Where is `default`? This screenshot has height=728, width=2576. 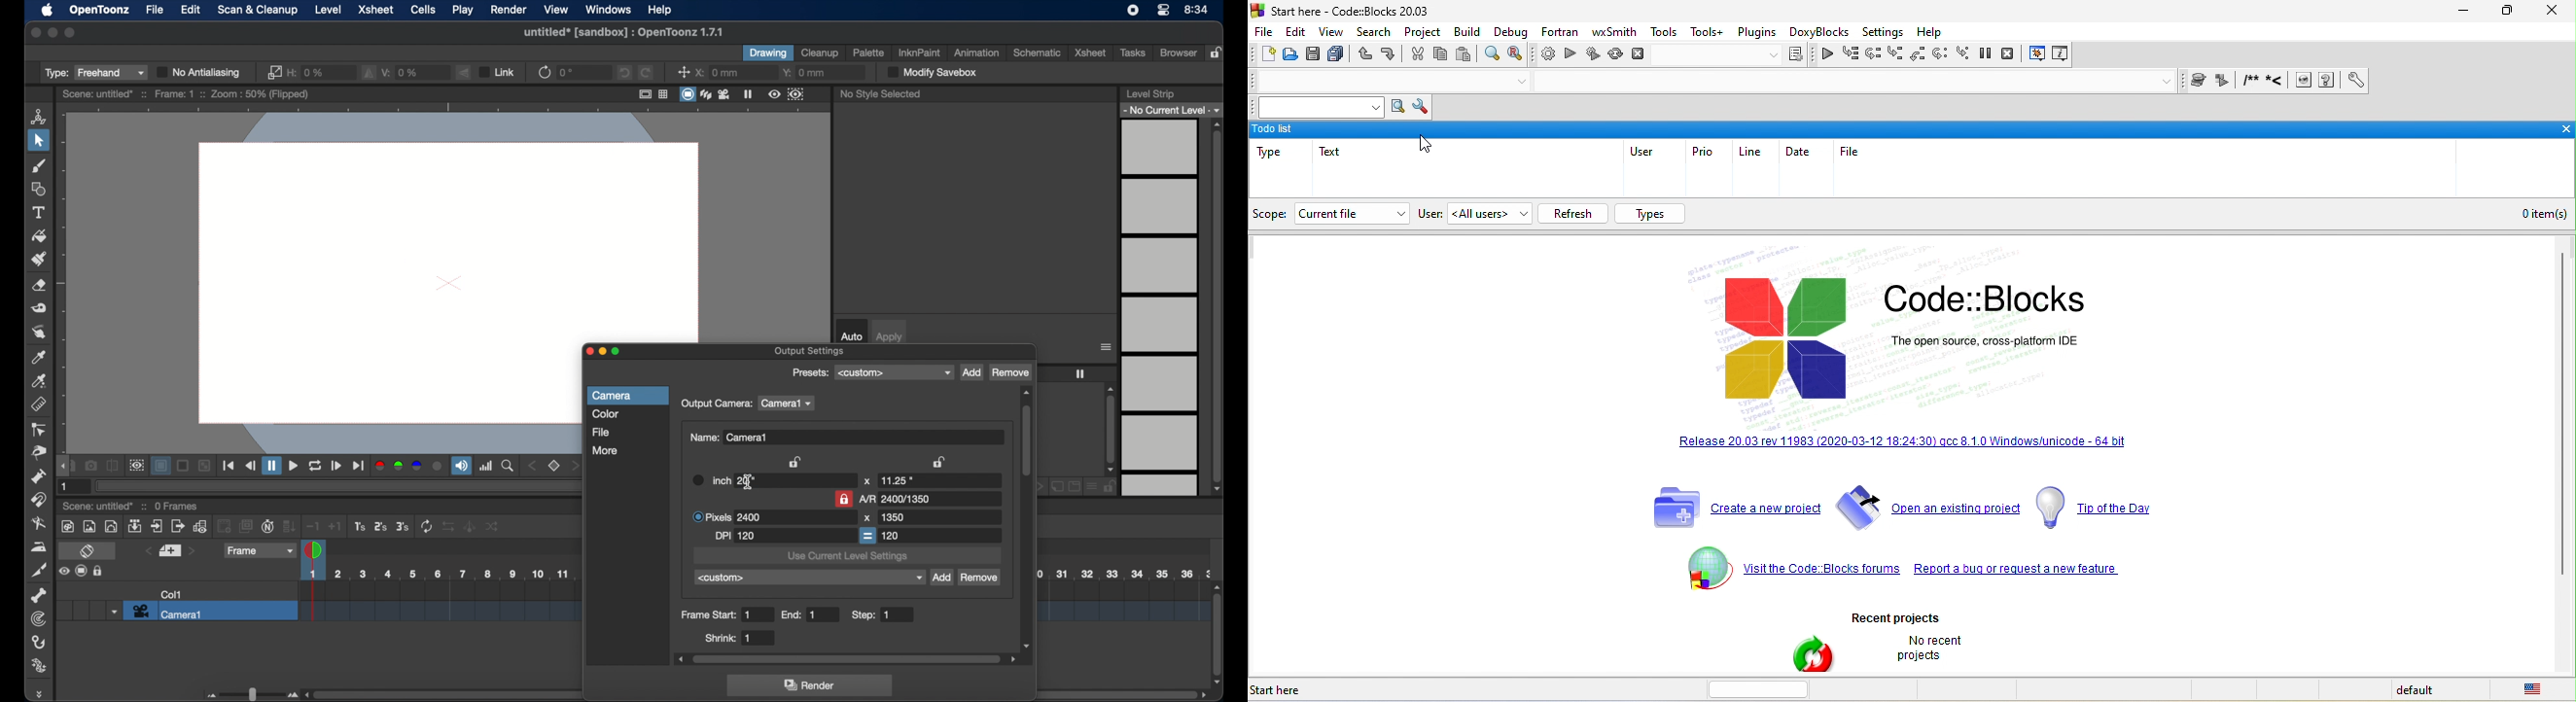 default is located at coordinates (2429, 690).